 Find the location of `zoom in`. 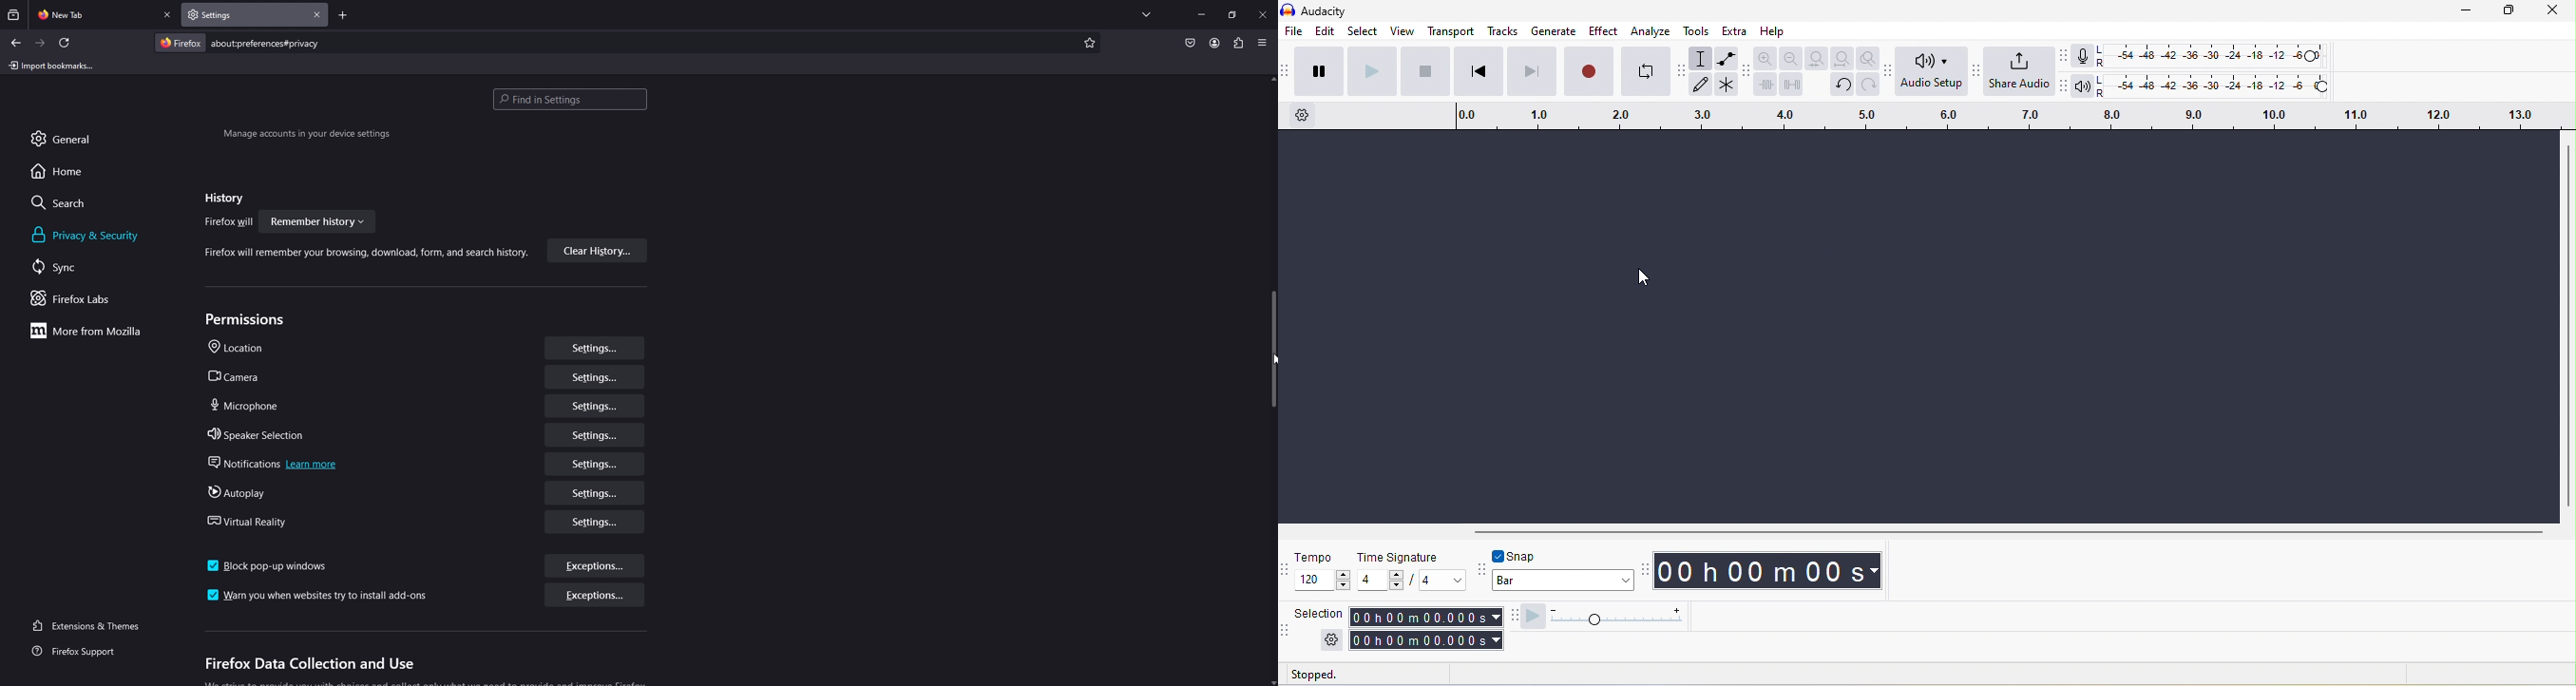

zoom in is located at coordinates (1765, 57).